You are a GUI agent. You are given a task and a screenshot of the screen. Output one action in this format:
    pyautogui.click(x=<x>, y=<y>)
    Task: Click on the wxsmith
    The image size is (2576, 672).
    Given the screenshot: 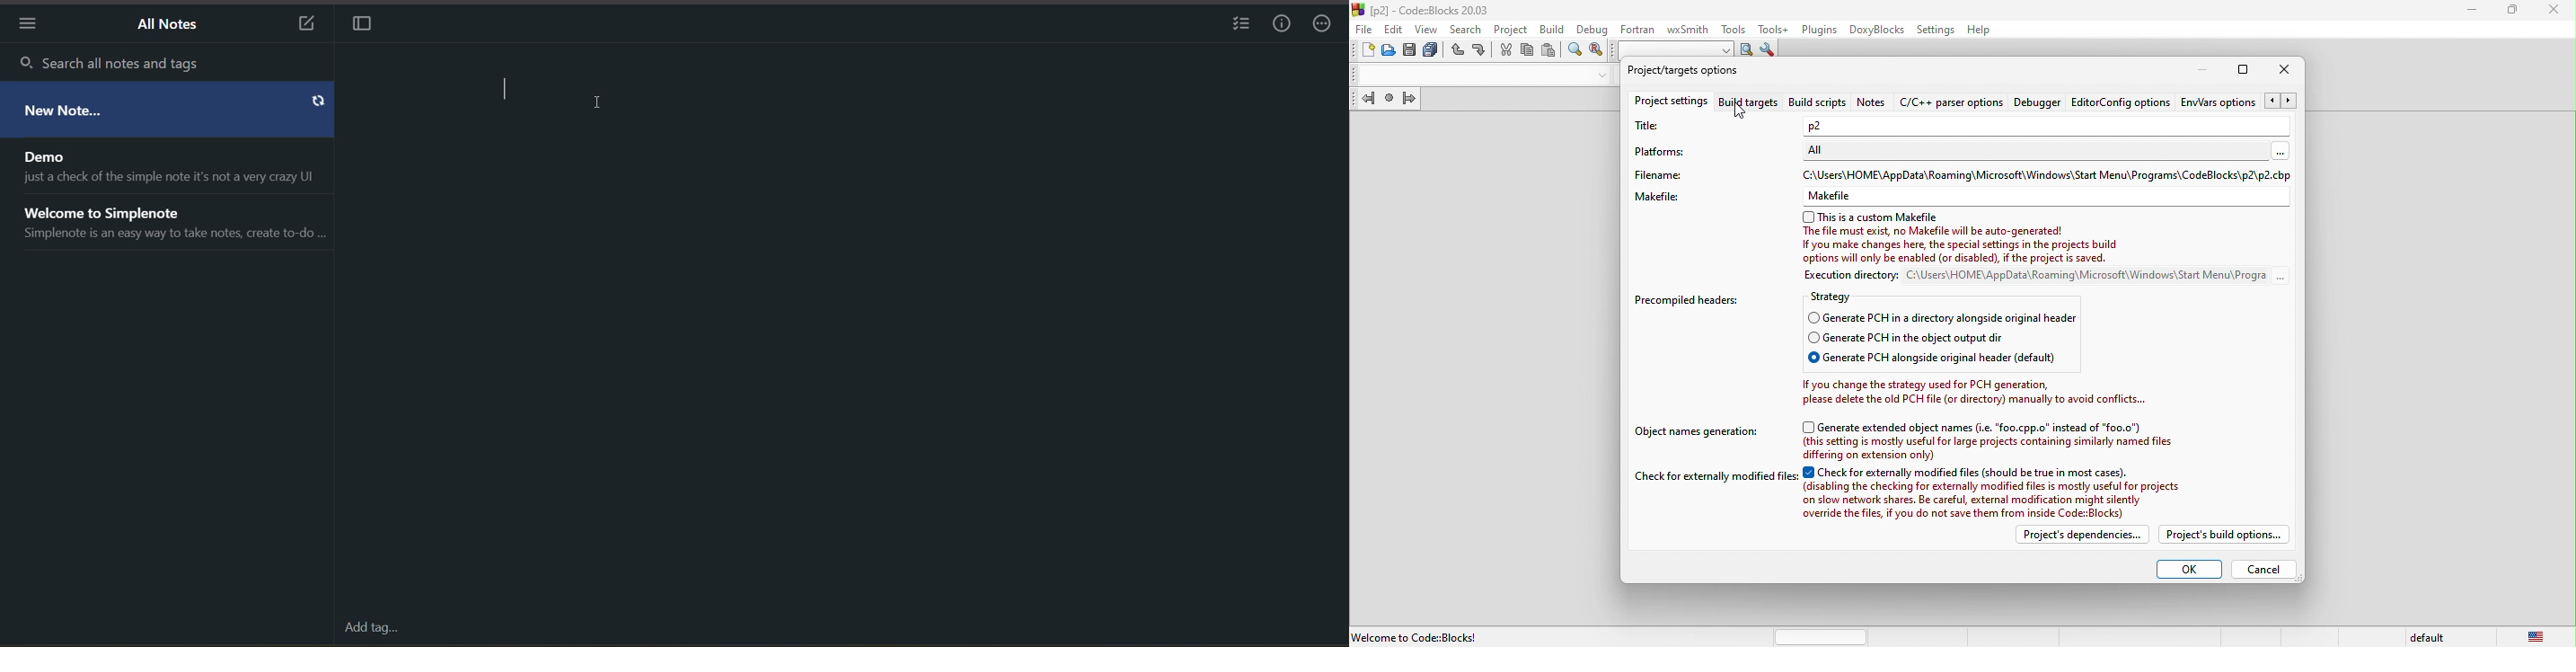 What is the action you would take?
    pyautogui.click(x=1682, y=28)
    